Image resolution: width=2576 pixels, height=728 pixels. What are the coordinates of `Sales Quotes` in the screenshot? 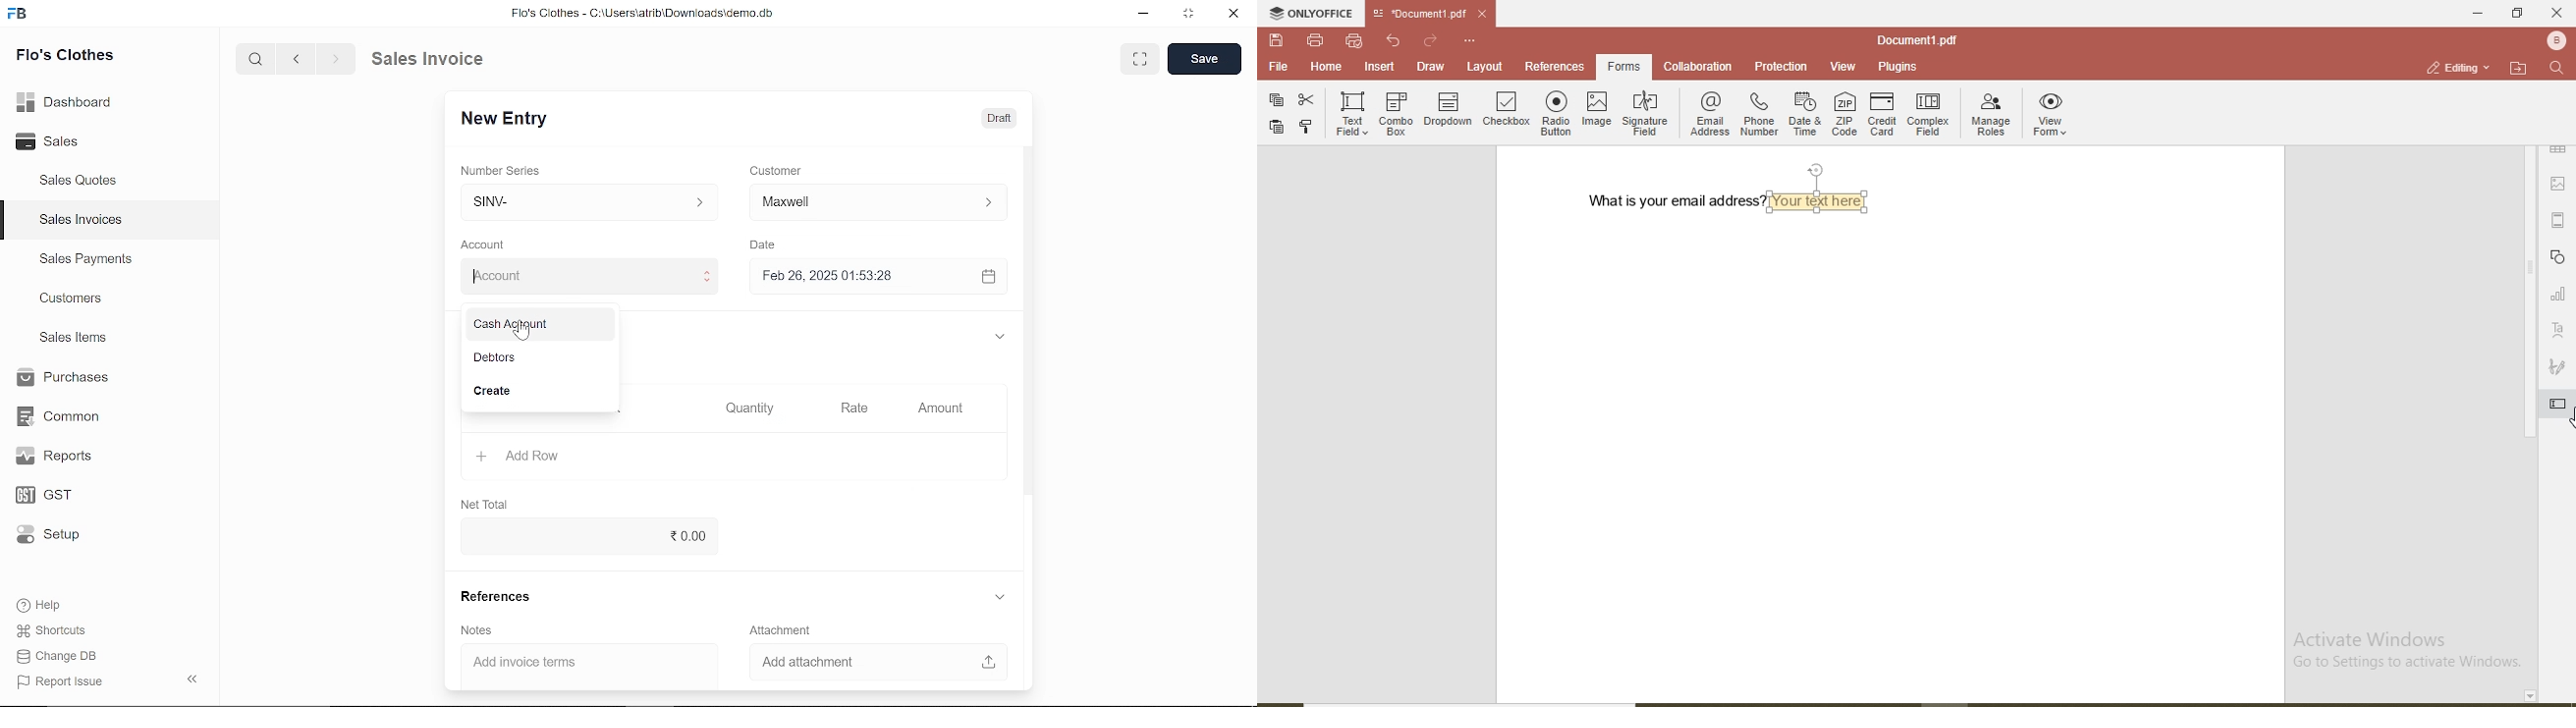 It's located at (81, 182).